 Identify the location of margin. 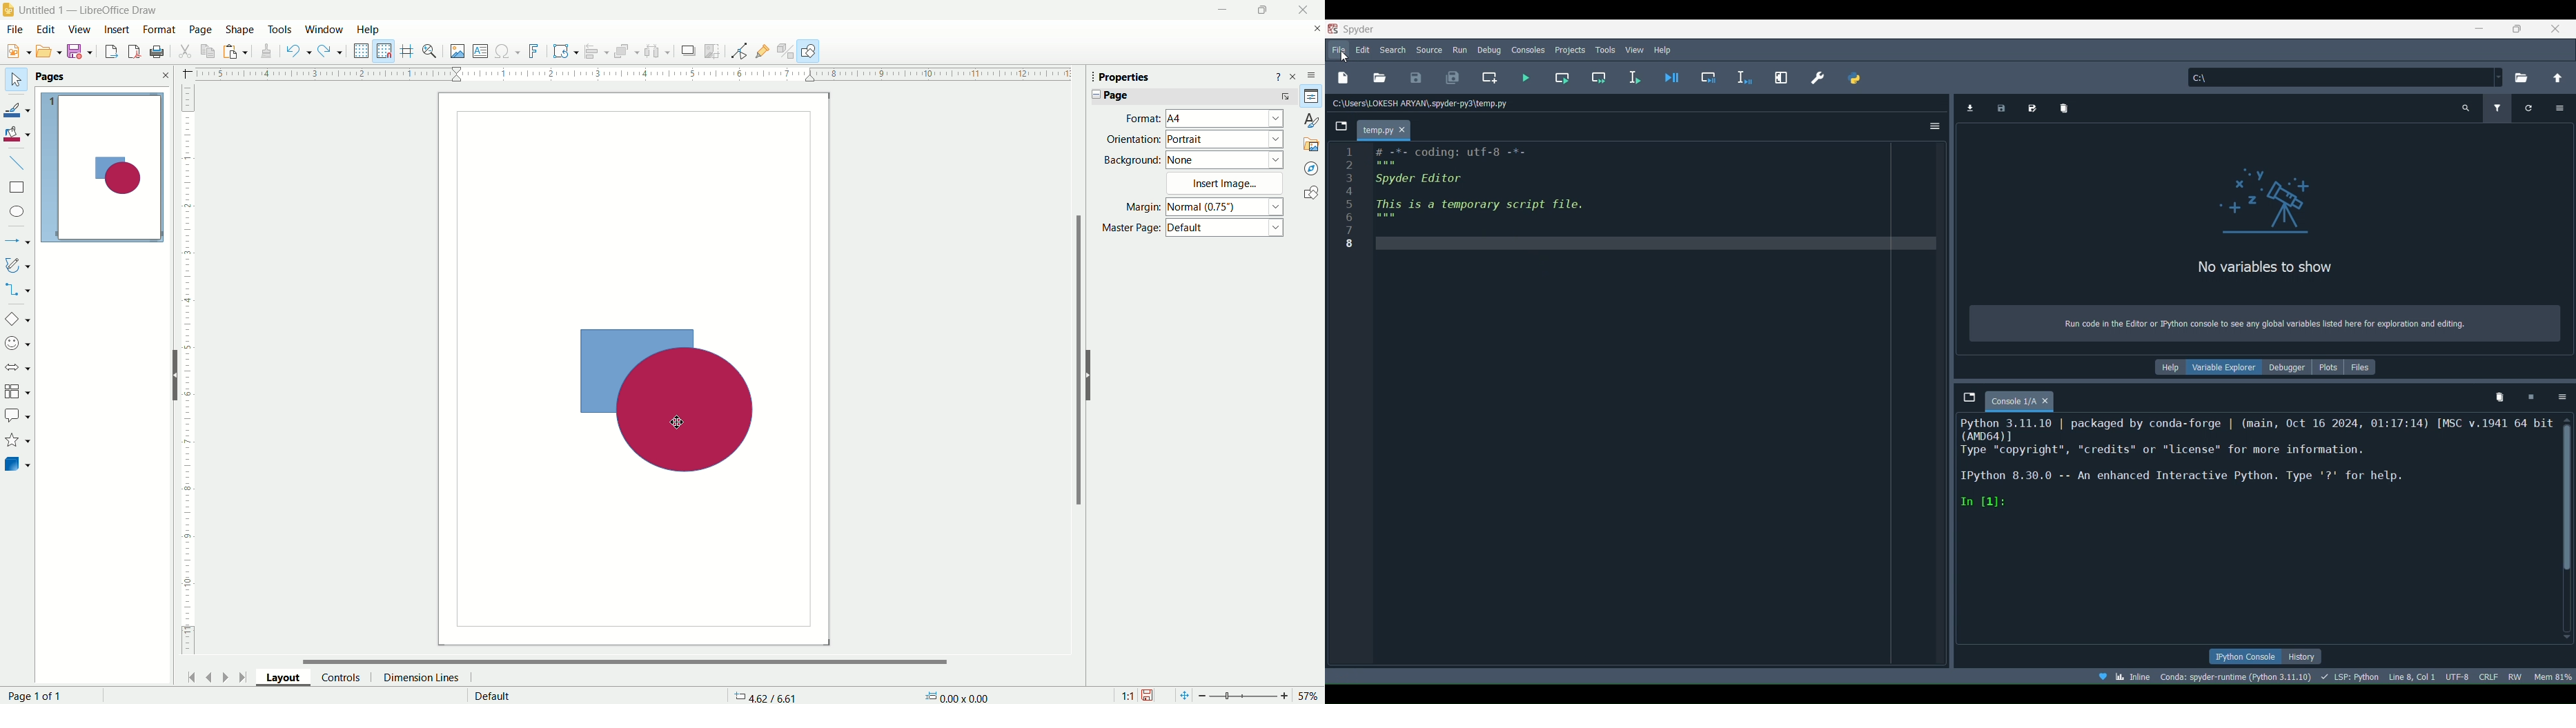
(1202, 208).